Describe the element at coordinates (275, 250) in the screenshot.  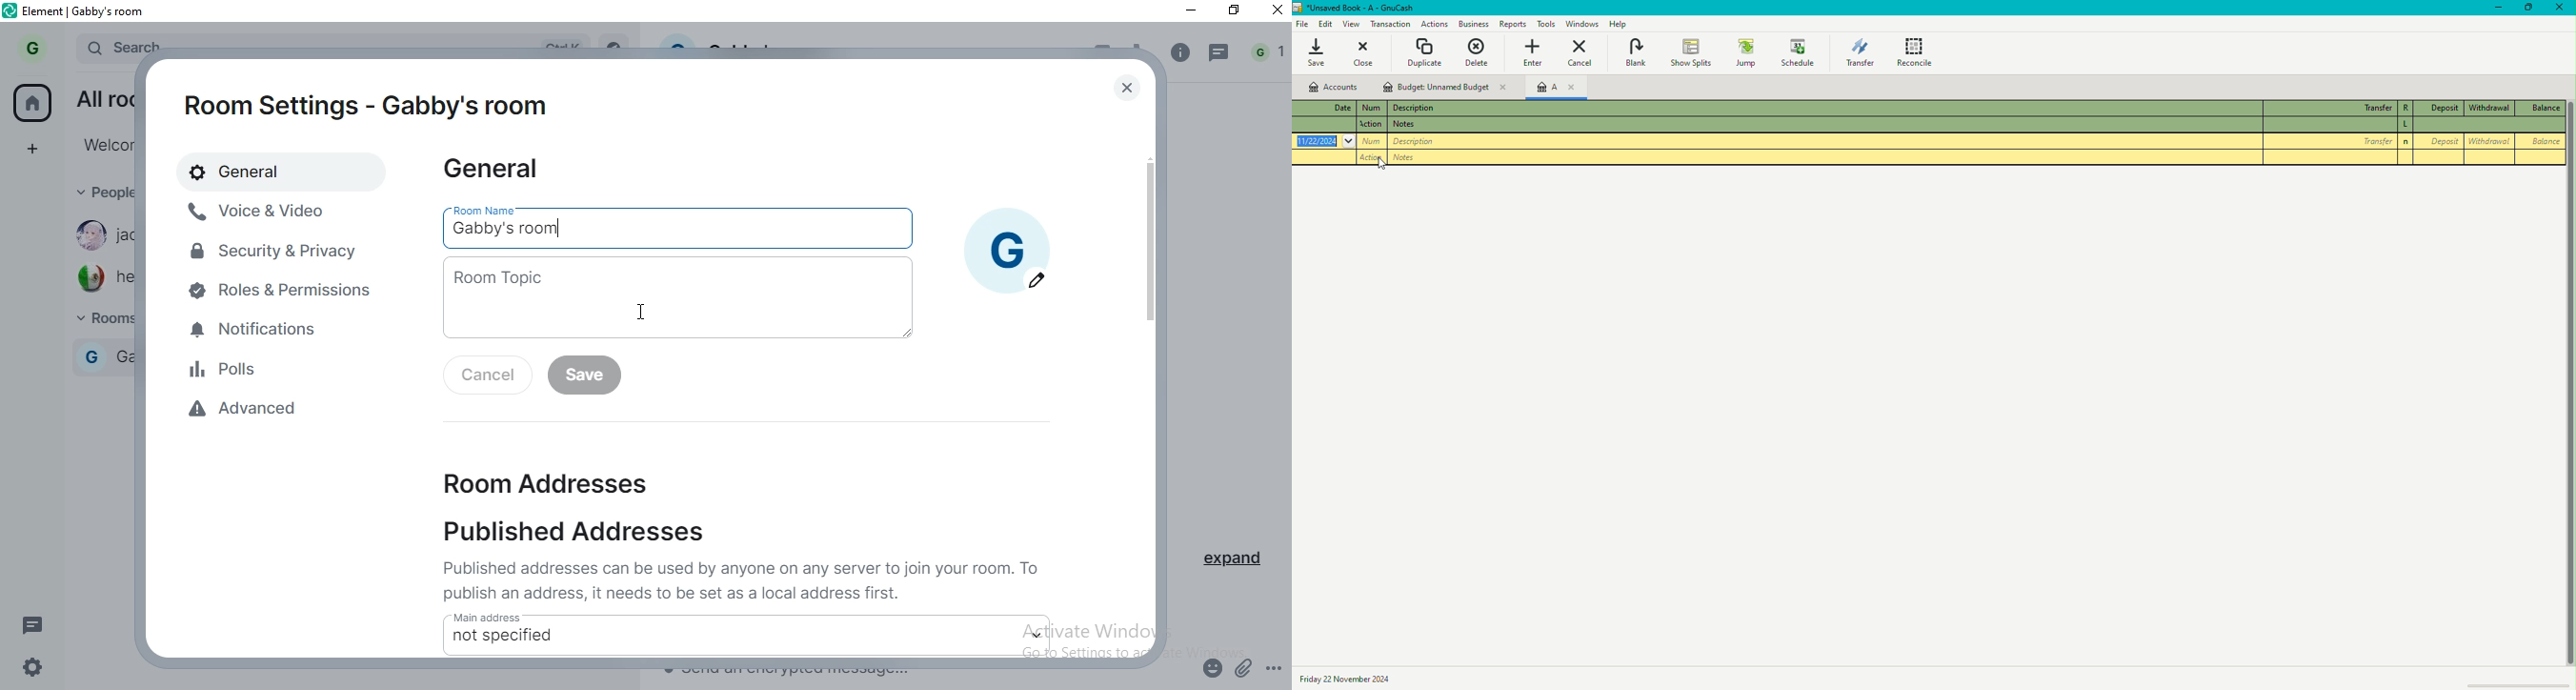
I see `security & privacy` at that location.